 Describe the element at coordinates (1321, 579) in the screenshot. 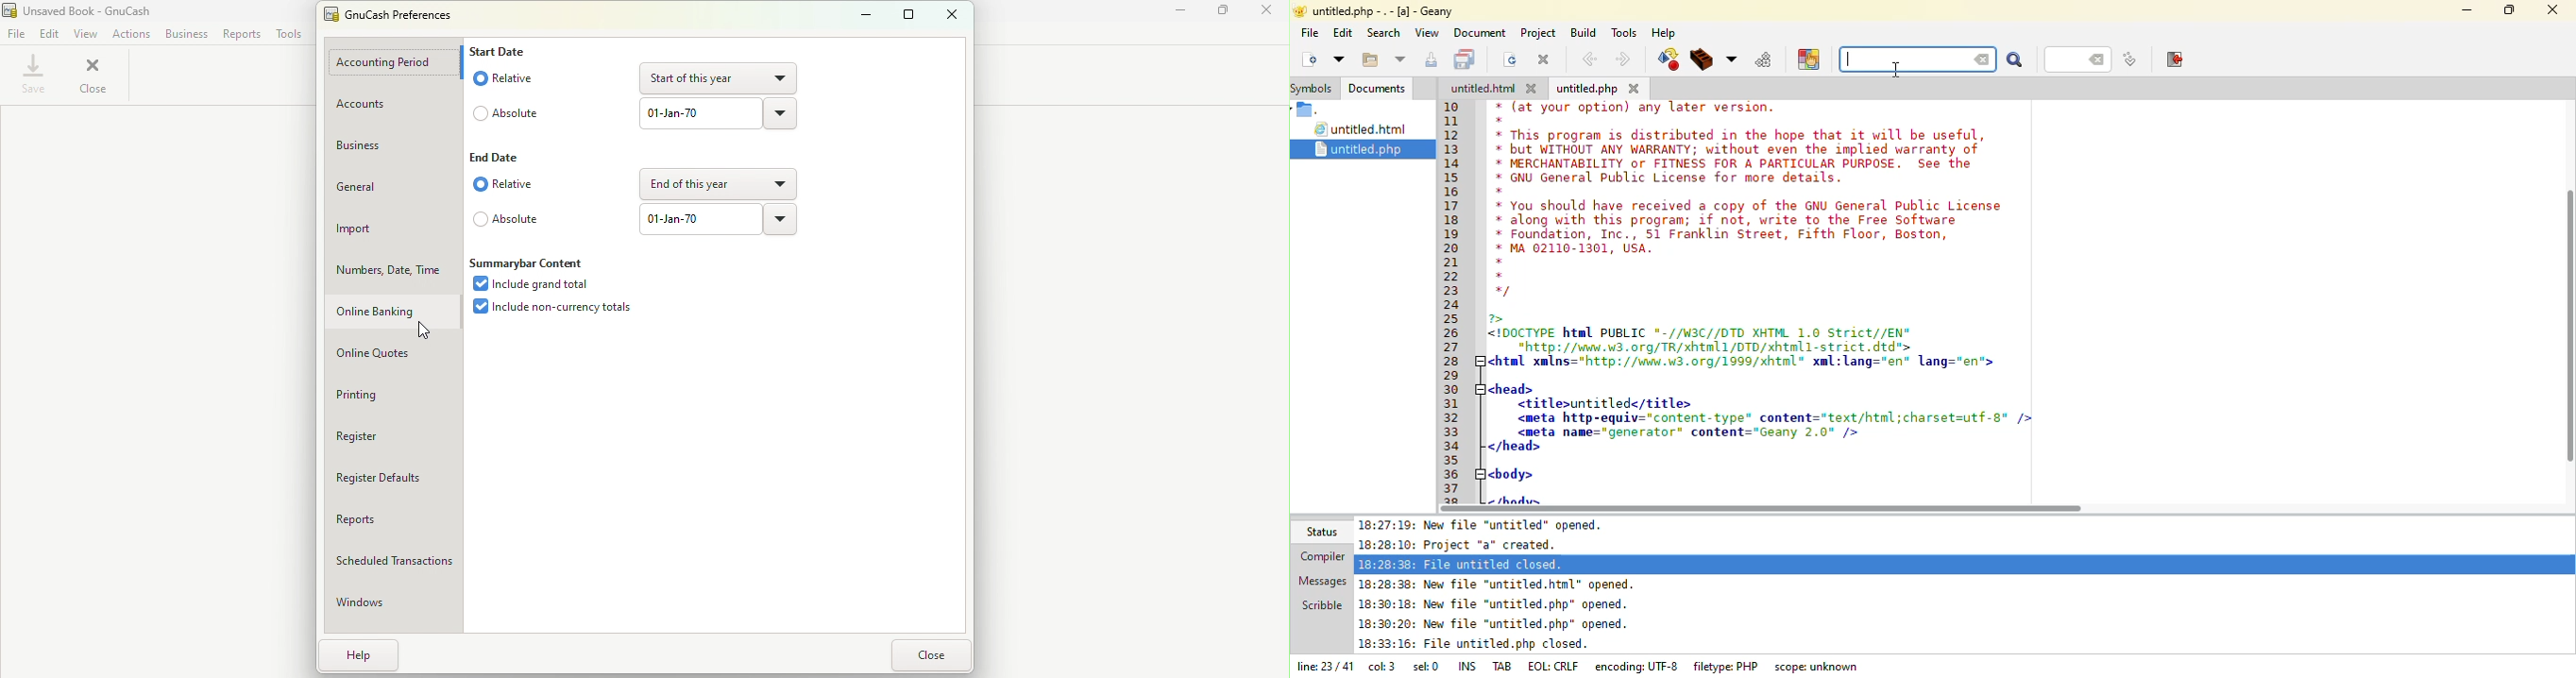

I see `messages` at that location.